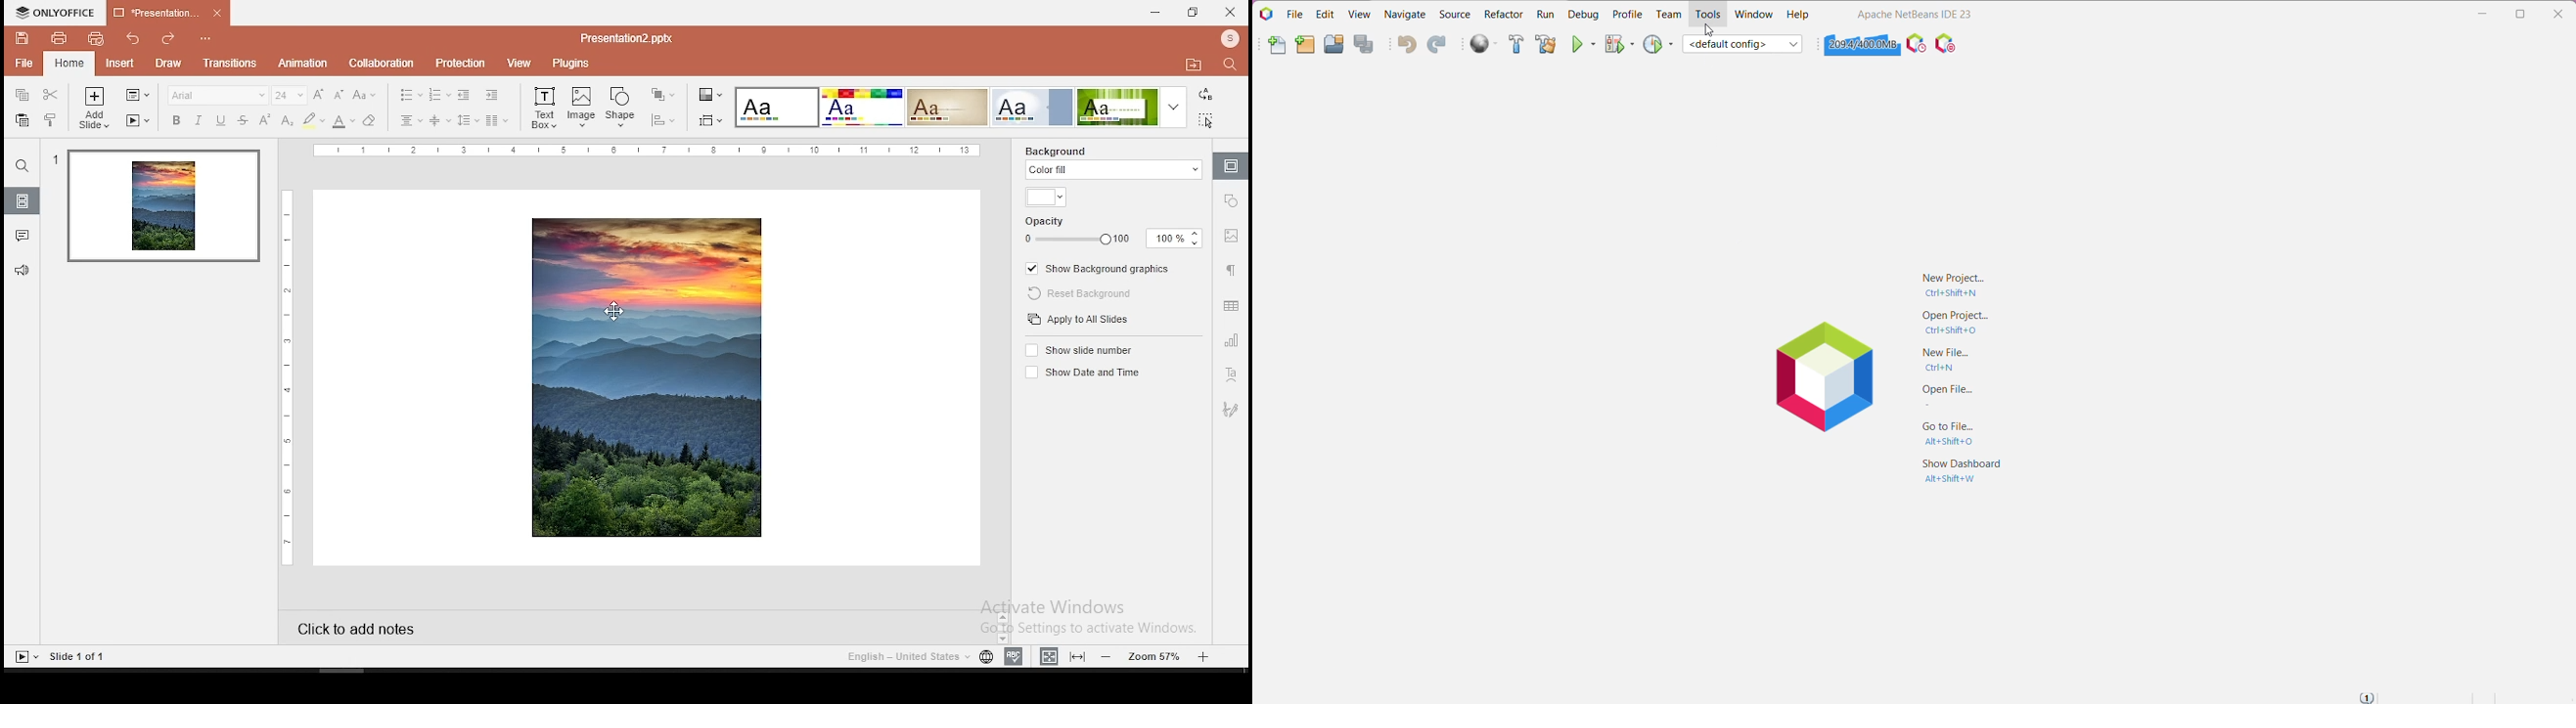  What do you see at coordinates (163, 208) in the screenshot?
I see `slide 1` at bounding box center [163, 208].